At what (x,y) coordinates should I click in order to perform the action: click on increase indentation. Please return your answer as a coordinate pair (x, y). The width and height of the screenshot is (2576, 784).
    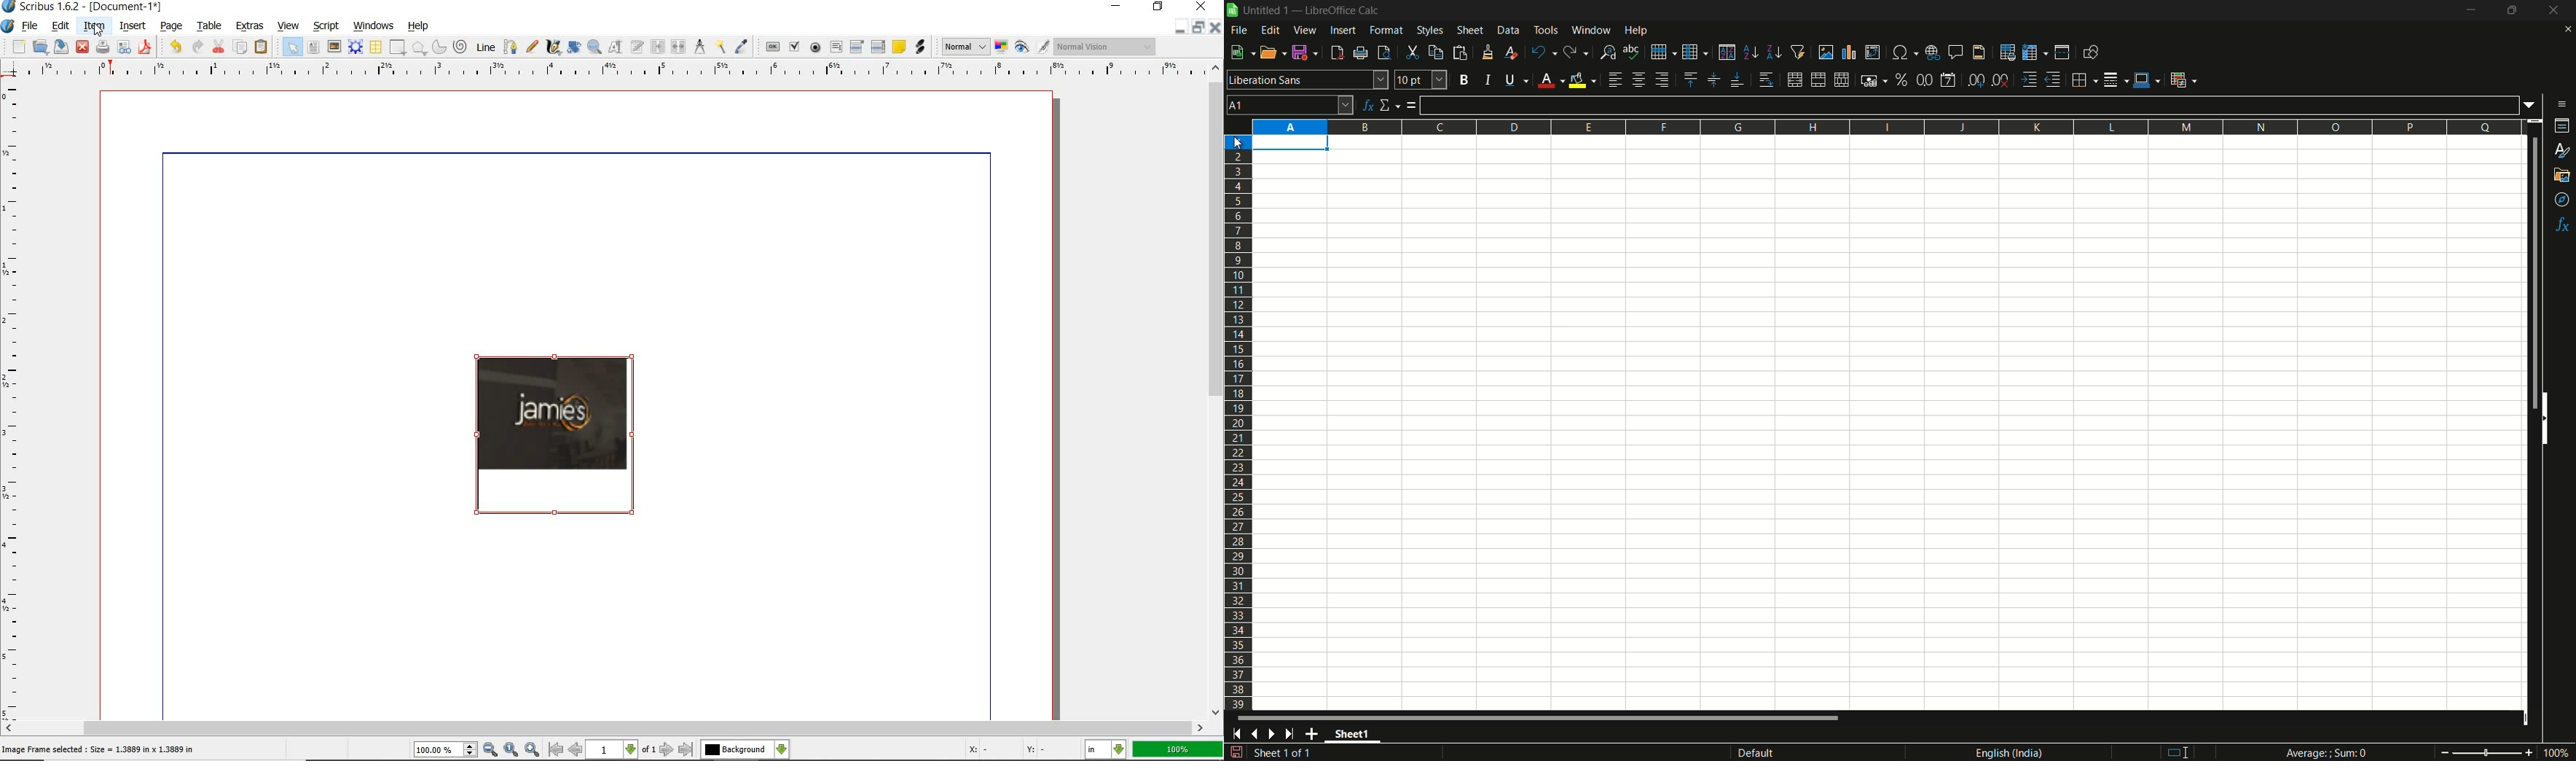
    Looking at the image, I should click on (2030, 80).